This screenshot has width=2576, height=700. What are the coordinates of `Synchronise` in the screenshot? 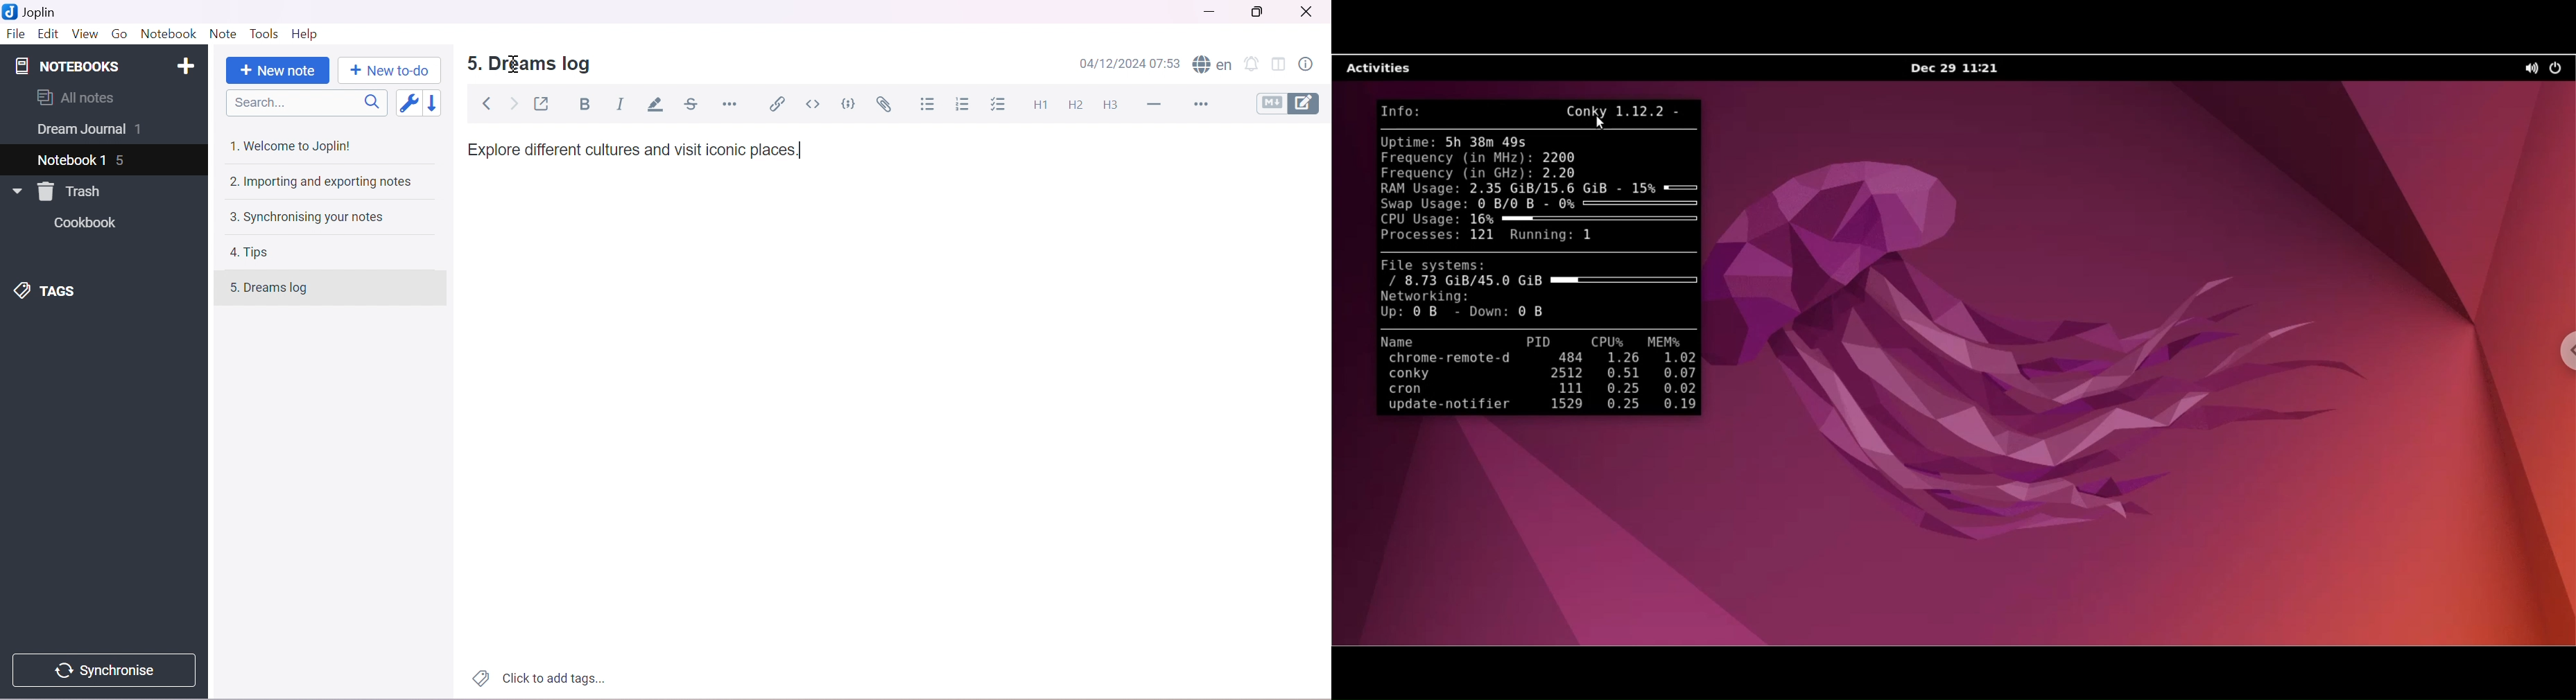 It's located at (109, 670).